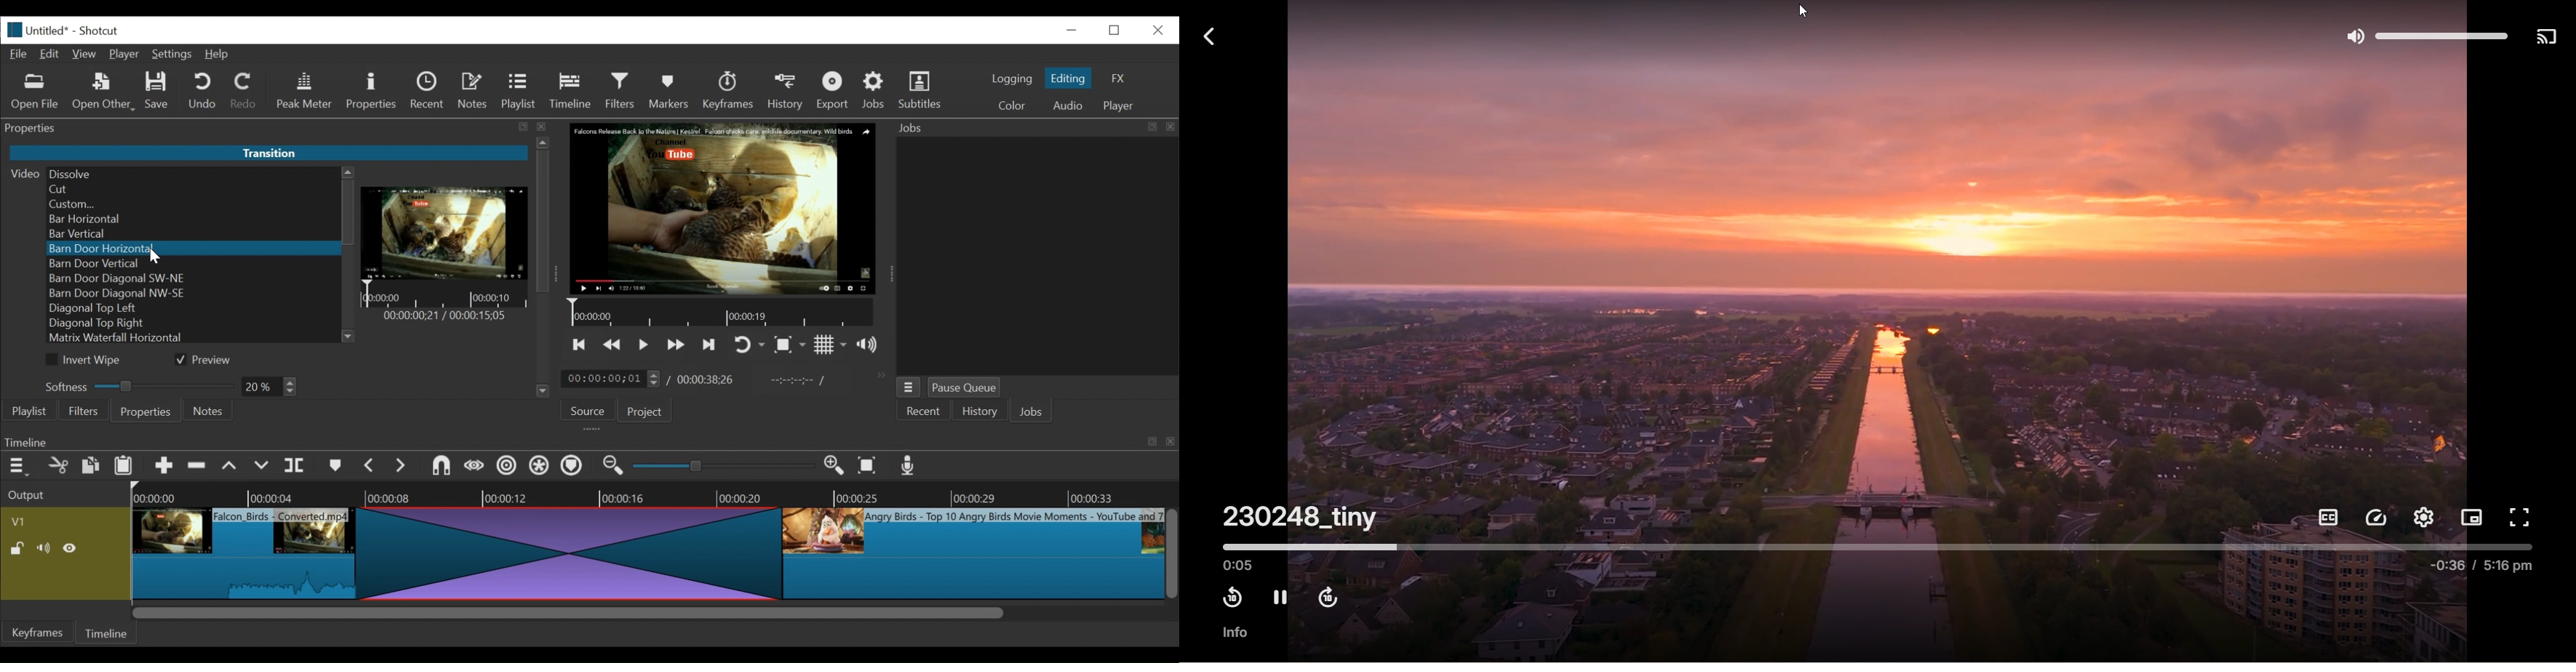  What do you see at coordinates (2551, 39) in the screenshot?
I see `play on another device` at bounding box center [2551, 39].